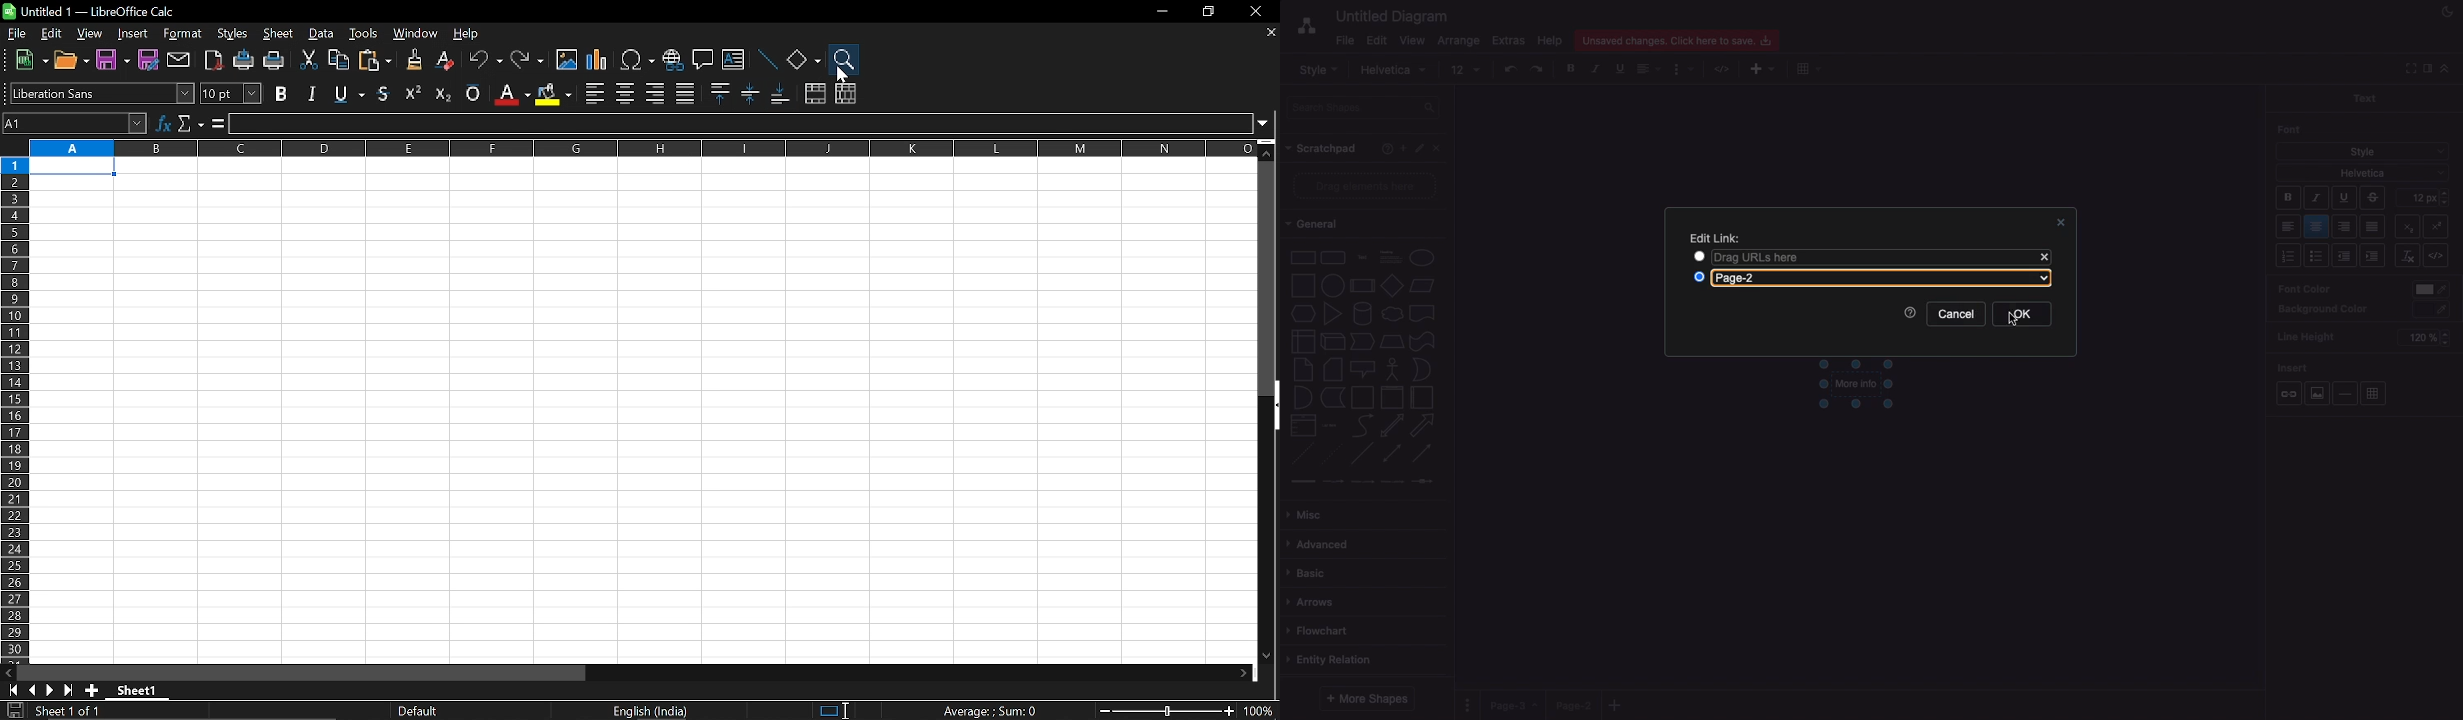 The image size is (2464, 728). I want to click on align top, so click(718, 93).